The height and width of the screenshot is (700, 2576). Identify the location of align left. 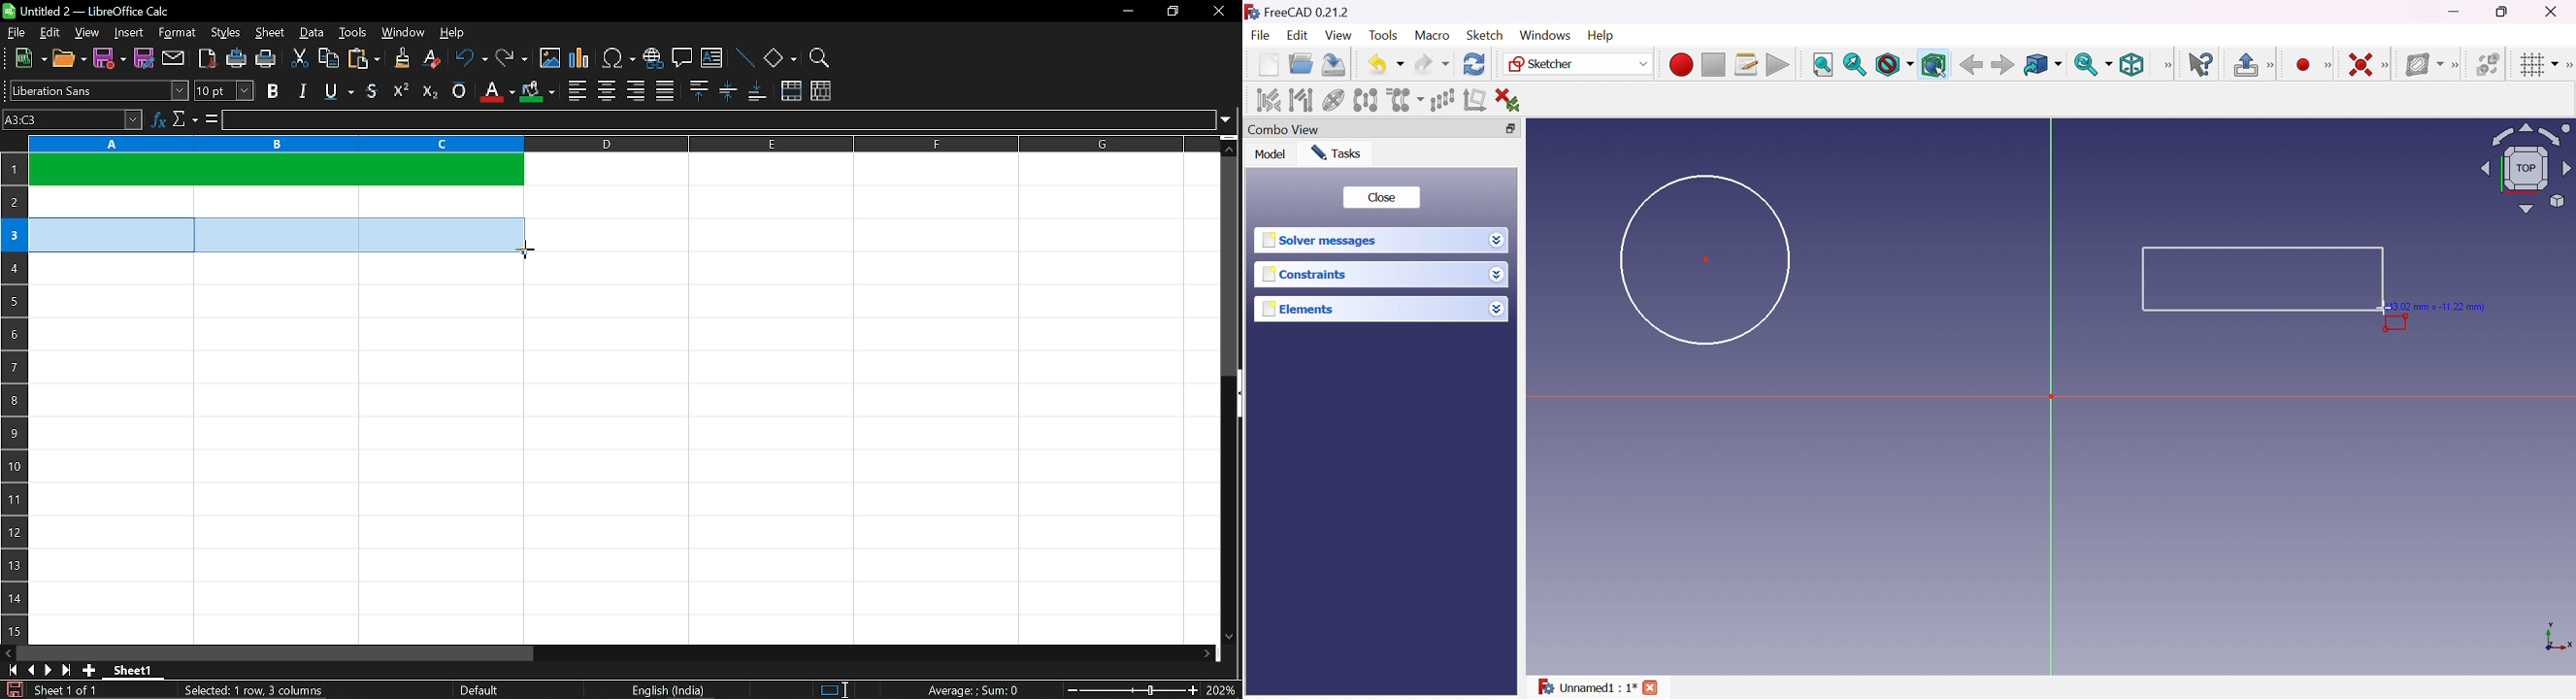
(577, 89).